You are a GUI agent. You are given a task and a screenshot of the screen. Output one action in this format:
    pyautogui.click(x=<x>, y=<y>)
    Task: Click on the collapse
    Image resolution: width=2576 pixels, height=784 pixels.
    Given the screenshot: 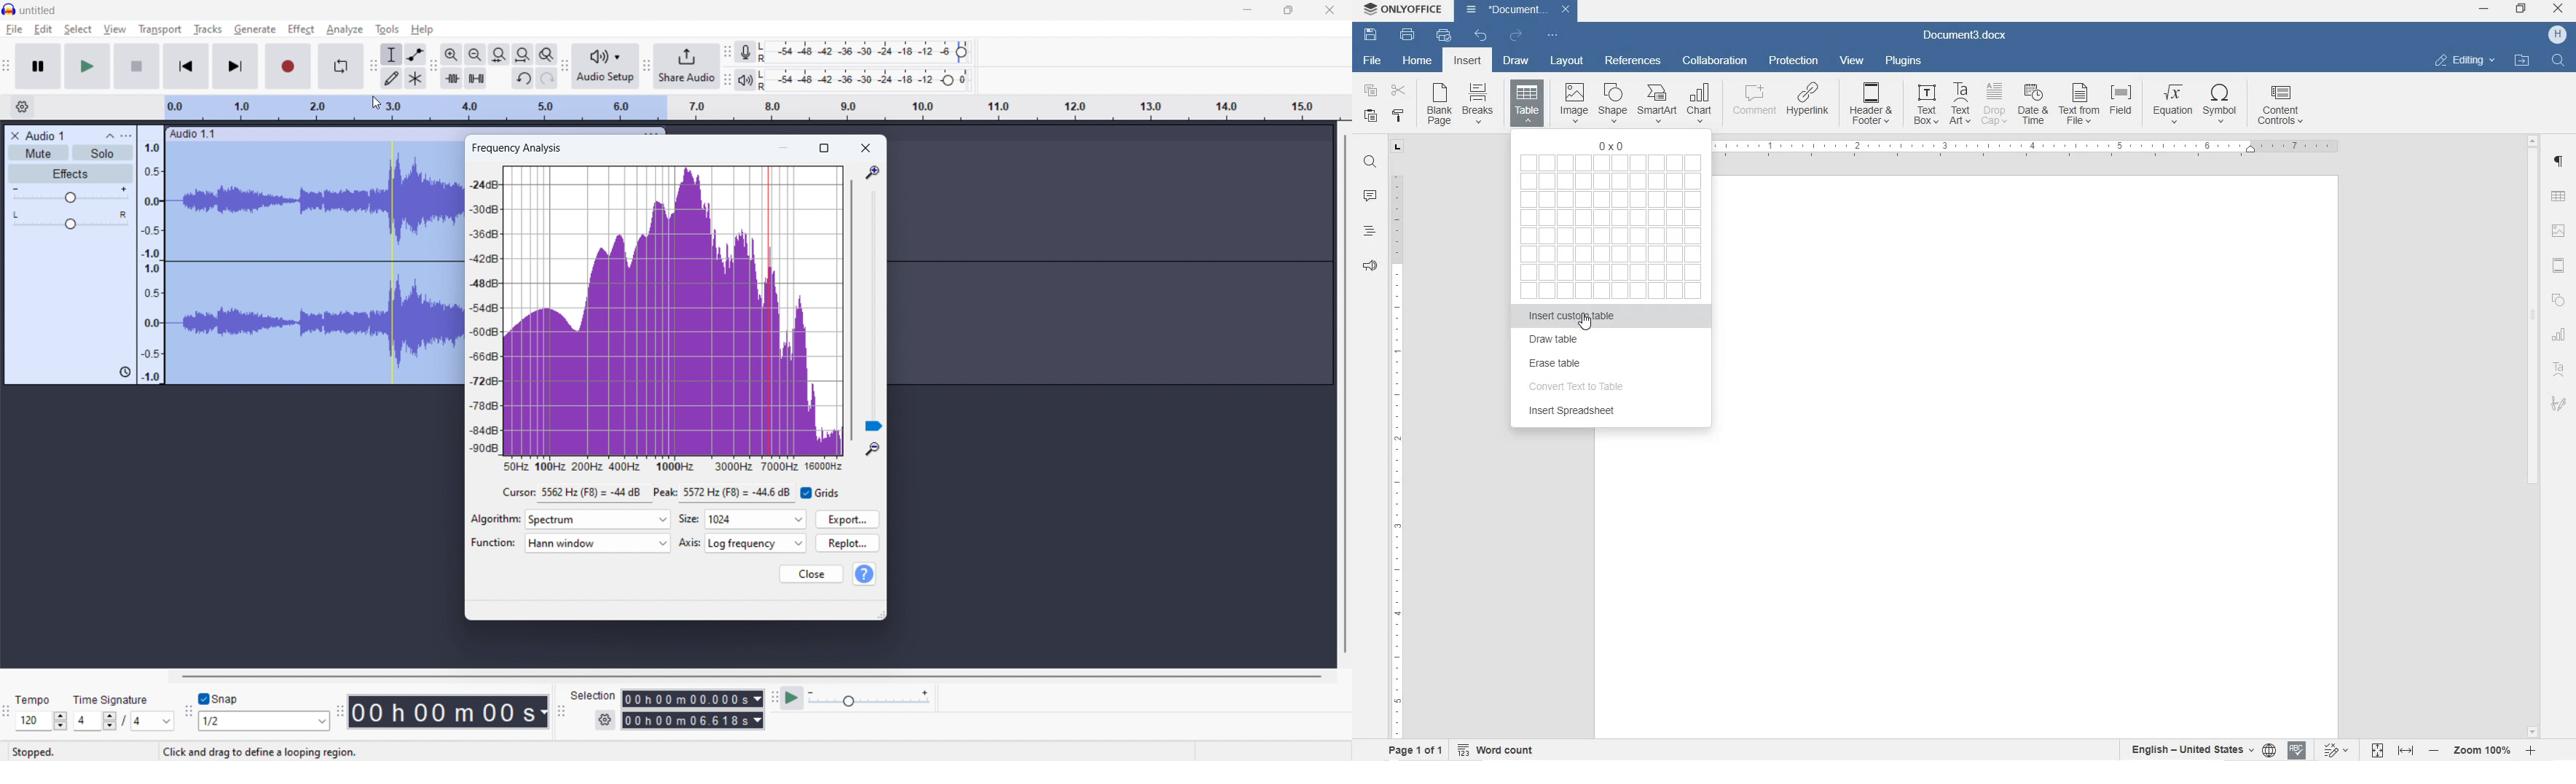 What is the action you would take?
    pyautogui.click(x=109, y=136)
    